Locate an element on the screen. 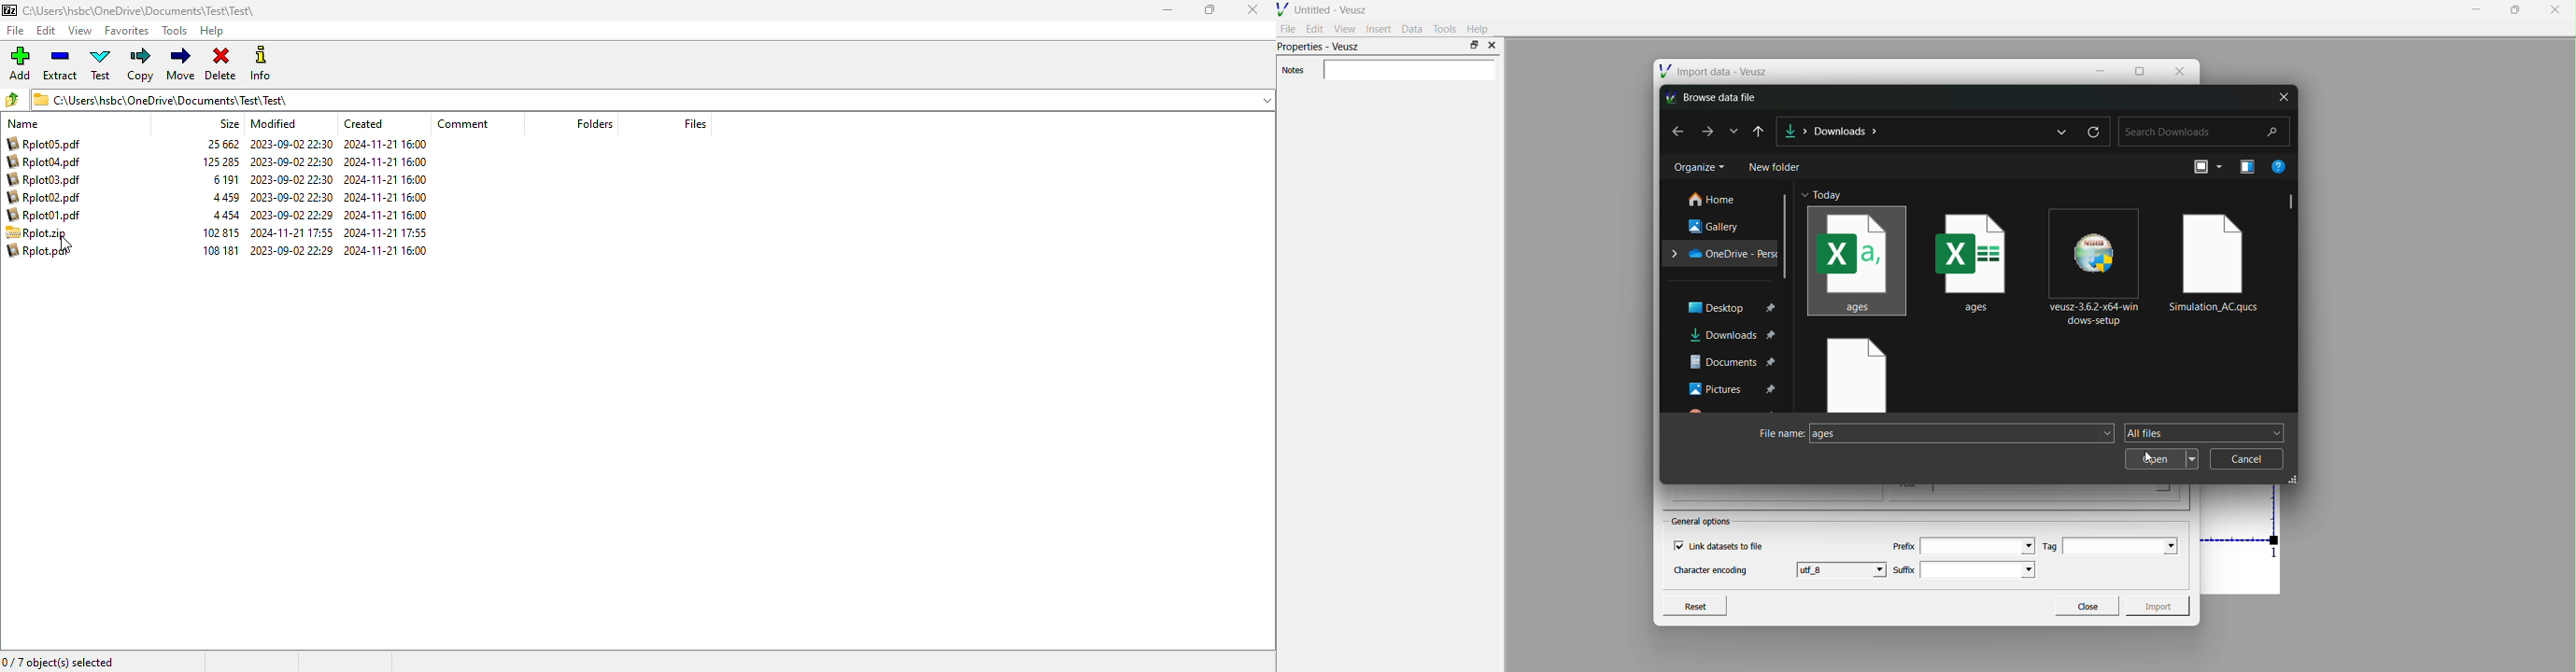  Organize is located at coordinates (1698, 167).